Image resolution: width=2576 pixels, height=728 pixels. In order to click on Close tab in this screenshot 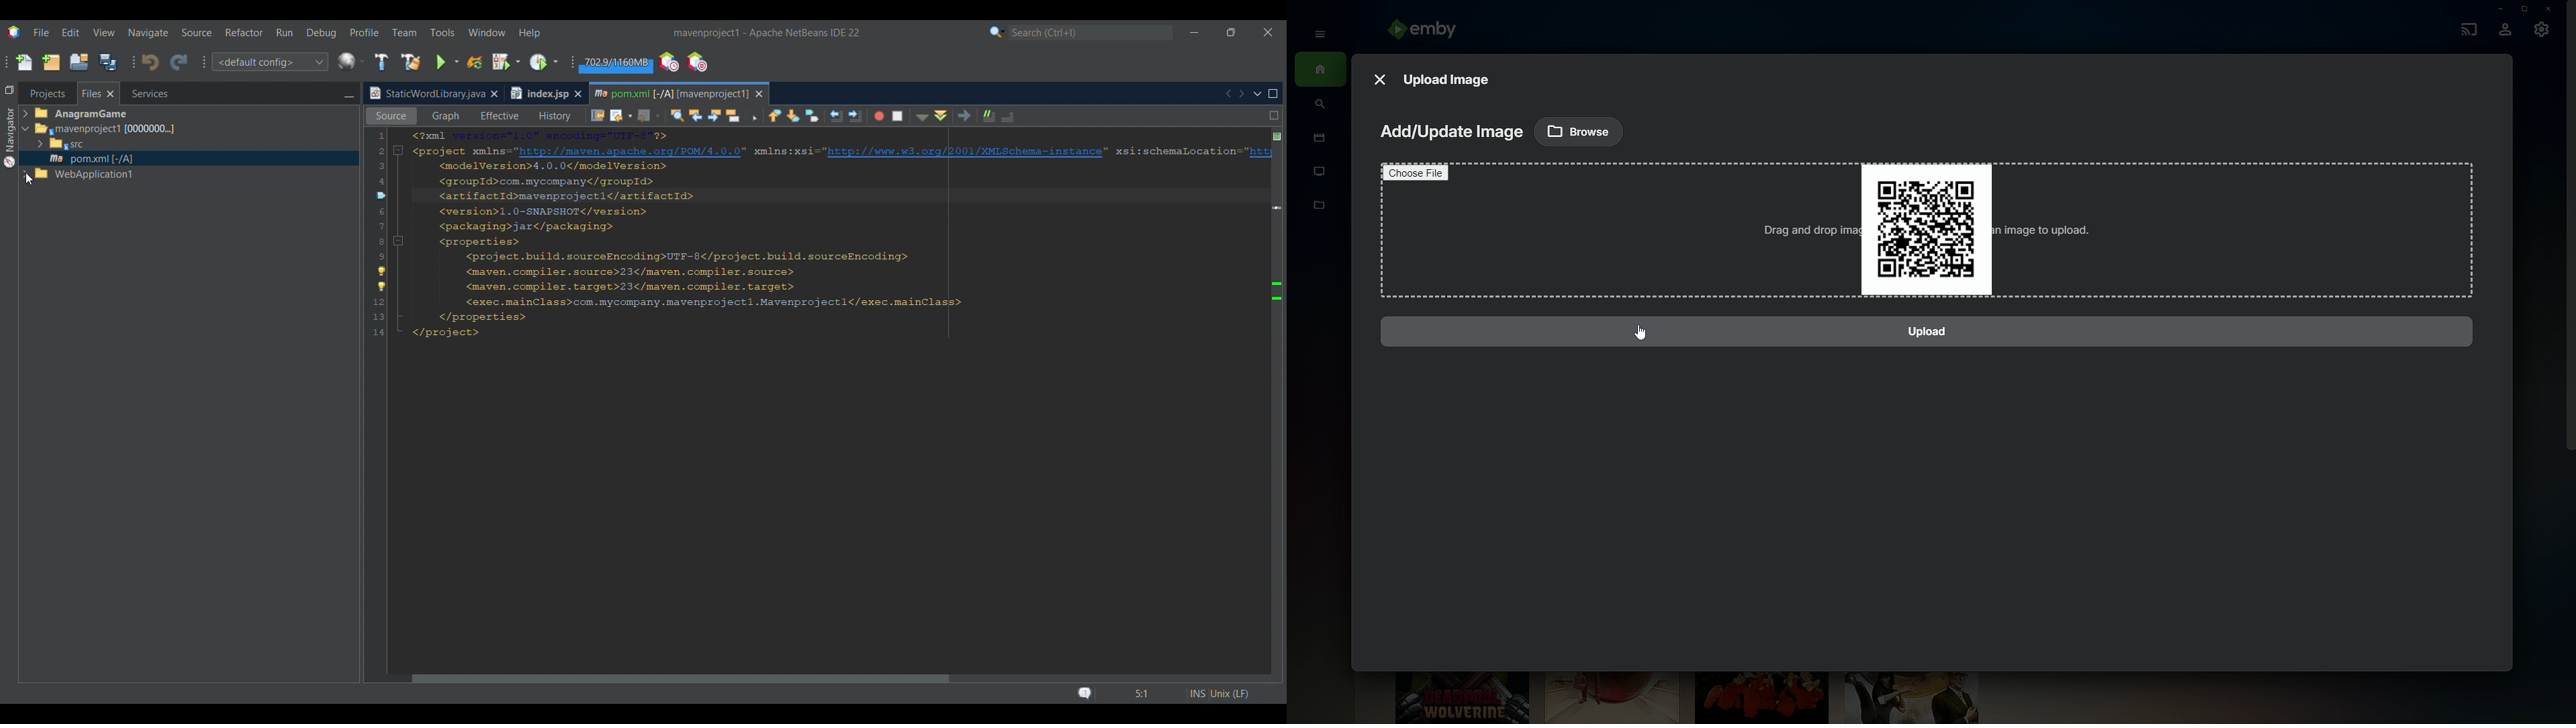, I will do `click(759, 94)`.